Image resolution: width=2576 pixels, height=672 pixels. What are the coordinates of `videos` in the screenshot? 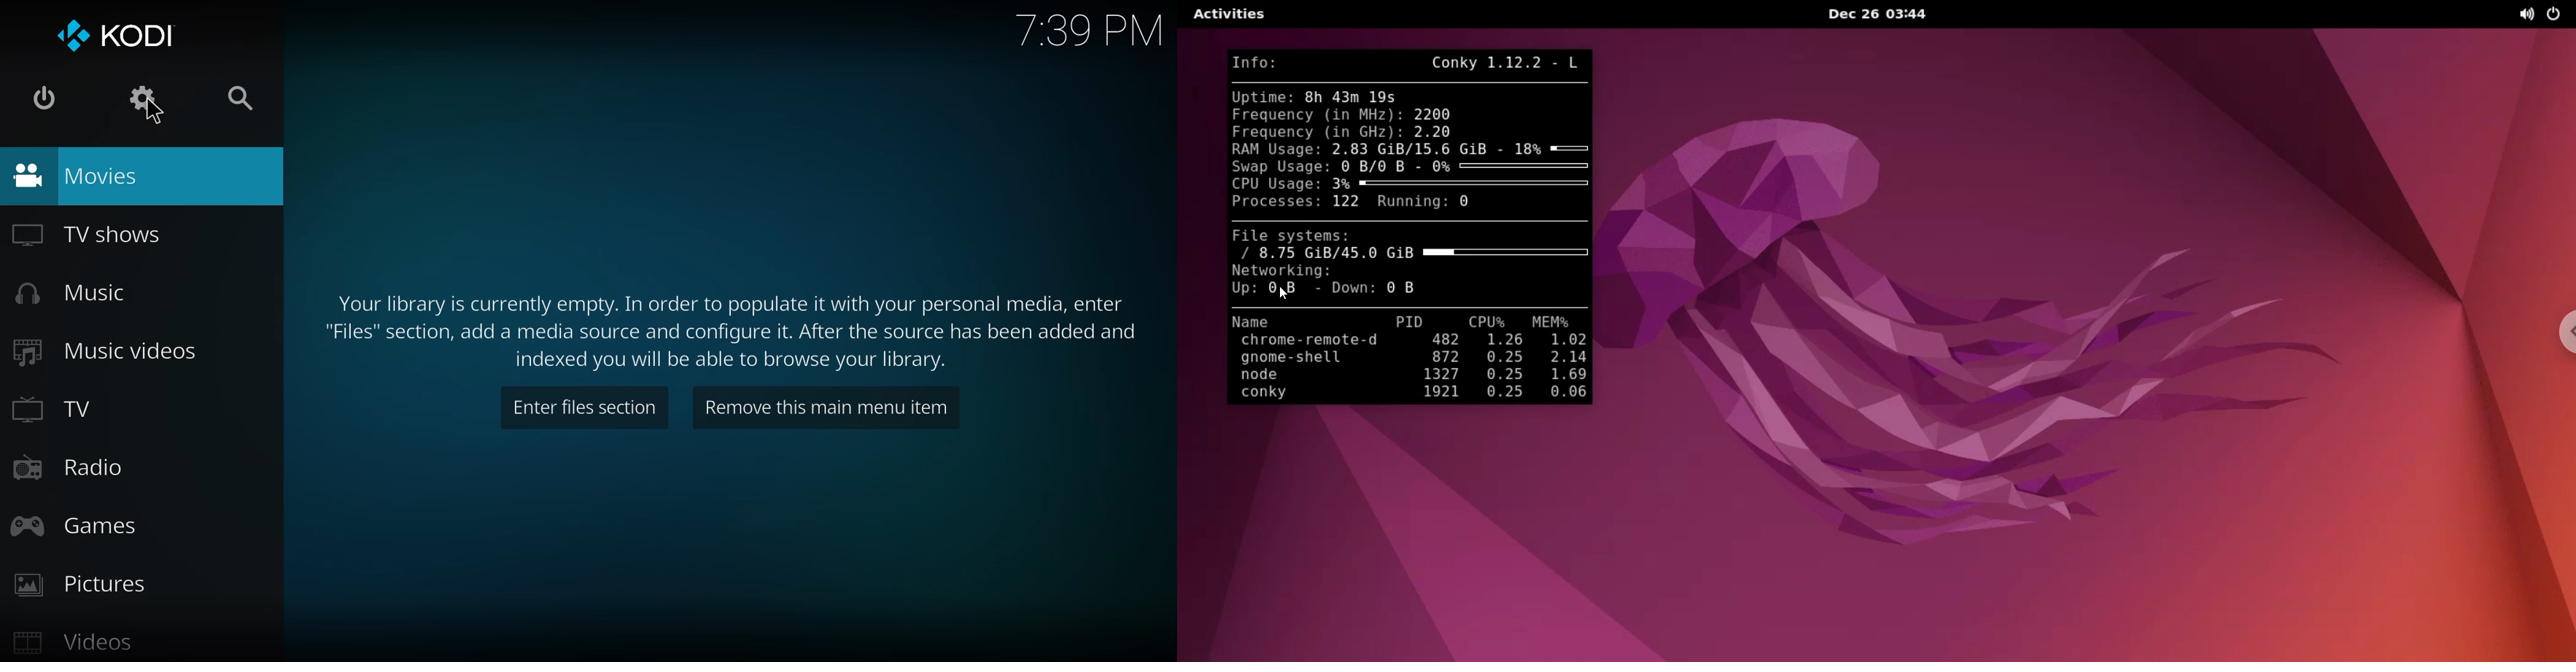 It's located at (68, 644).